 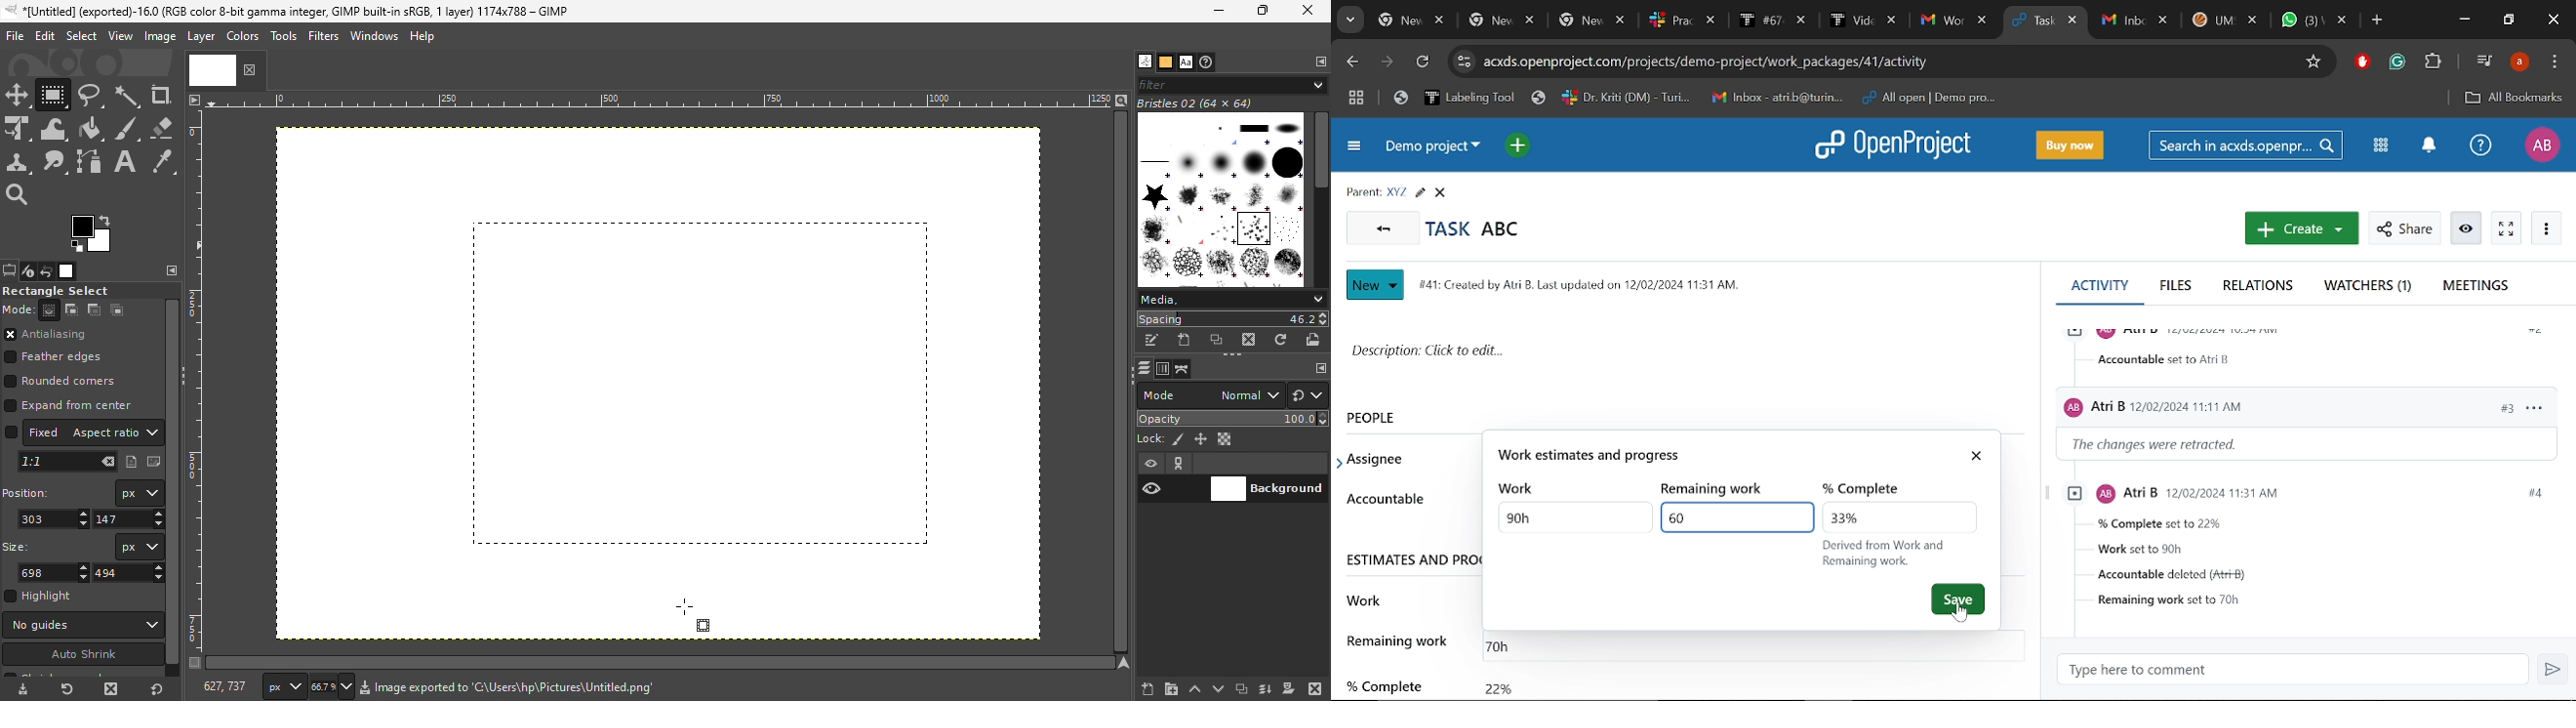 I want to click on Edit this brush, so click(x=1151, y=341).